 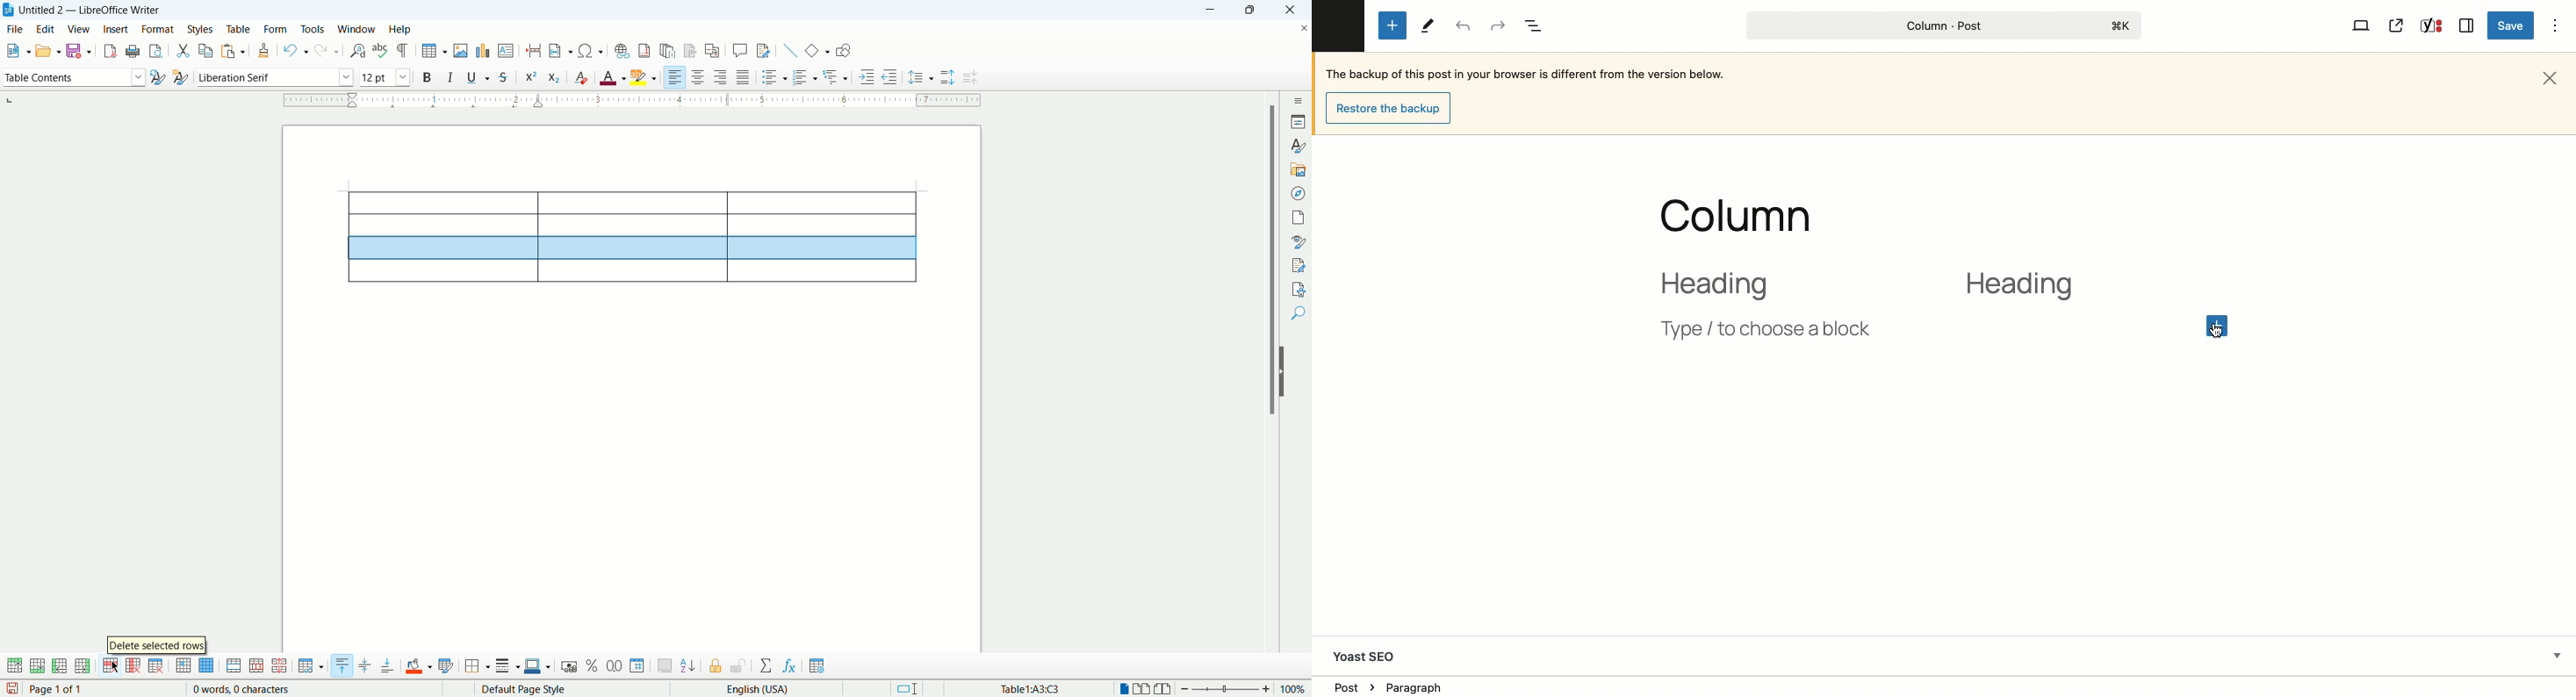 I want to click on The backup of this post in your browser is different from the version below., so click(x=1527, y=76).